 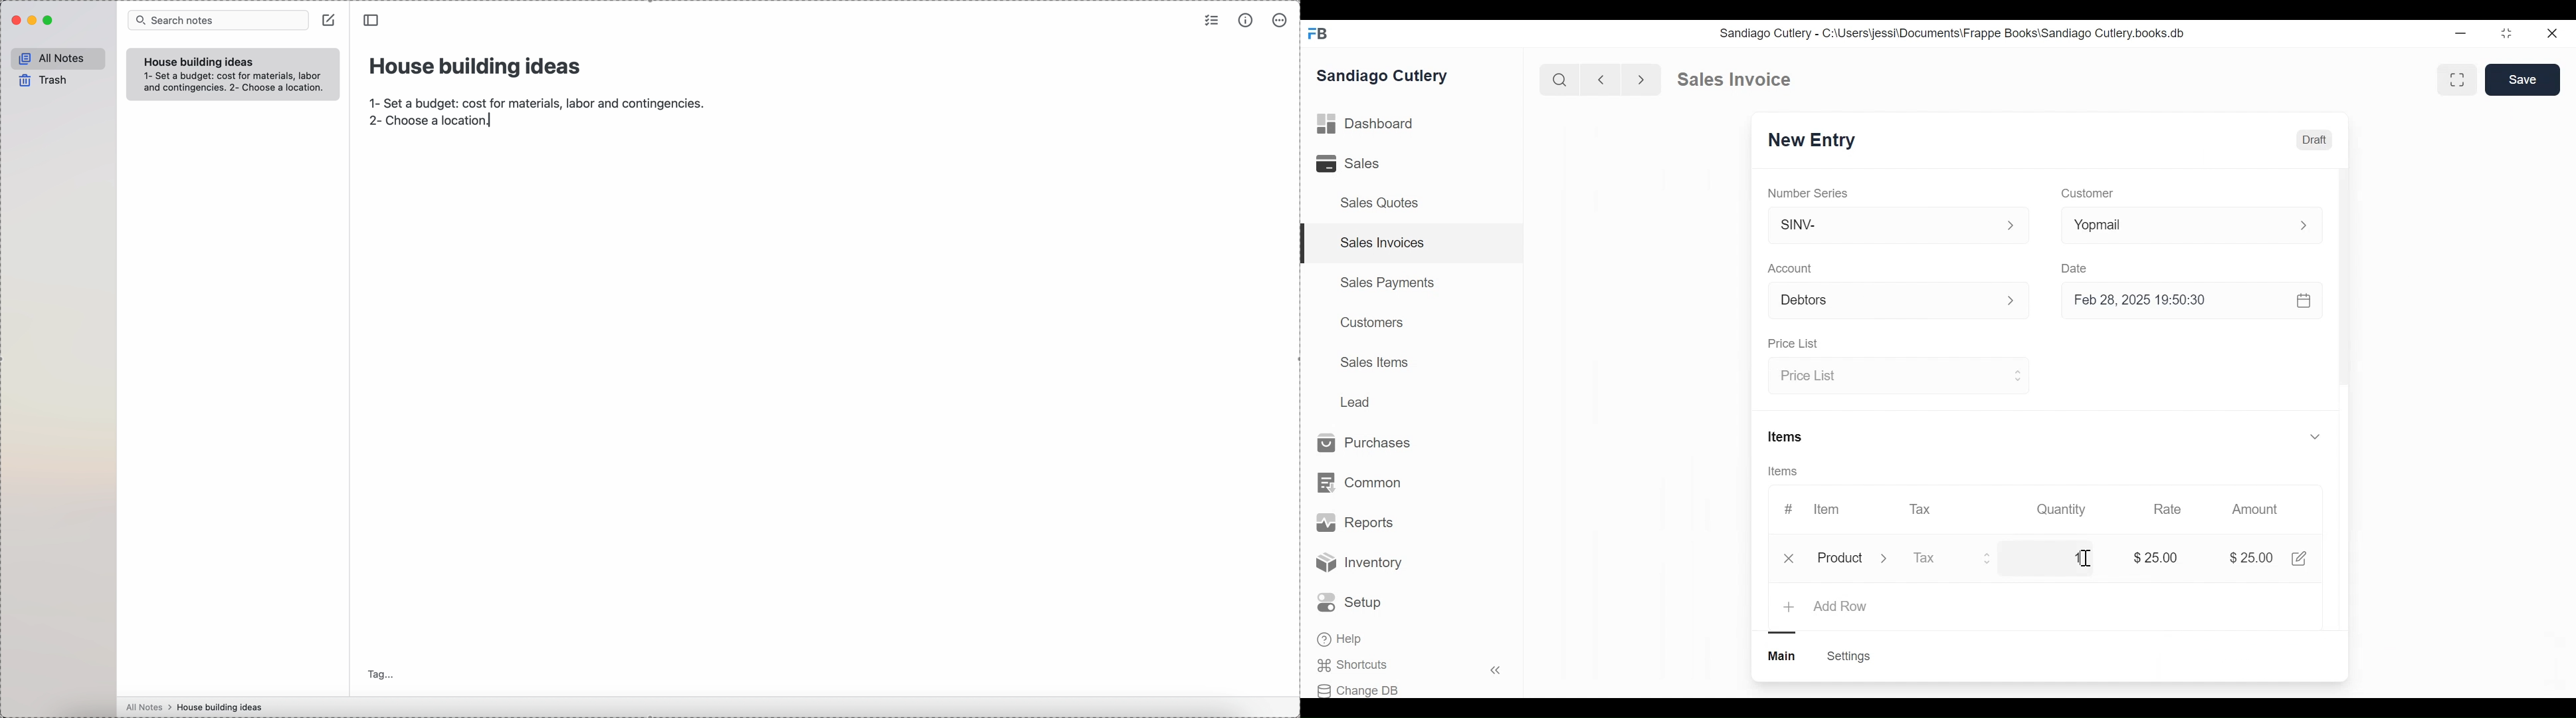 I want to click on Amount, so click(x=2255, y=509).